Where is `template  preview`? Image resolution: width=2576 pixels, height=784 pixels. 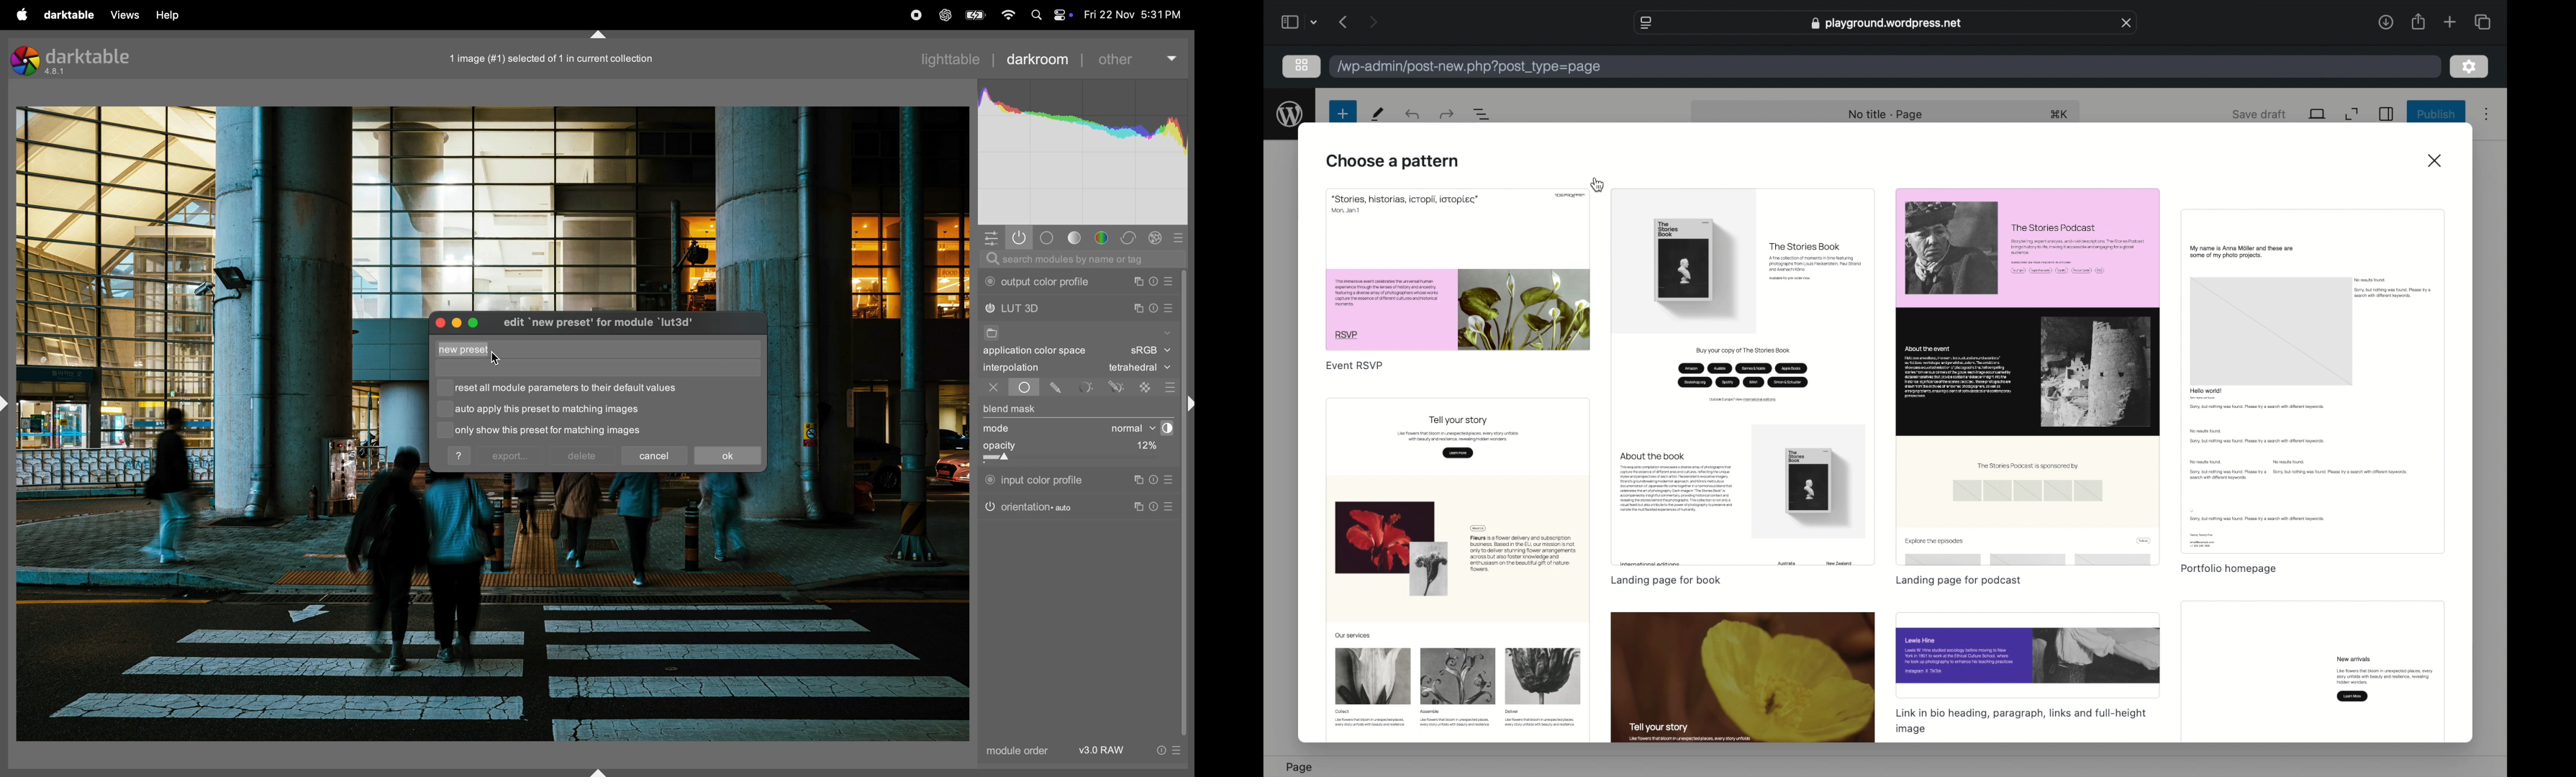
template  preview is located at coordinates (1742, 678).